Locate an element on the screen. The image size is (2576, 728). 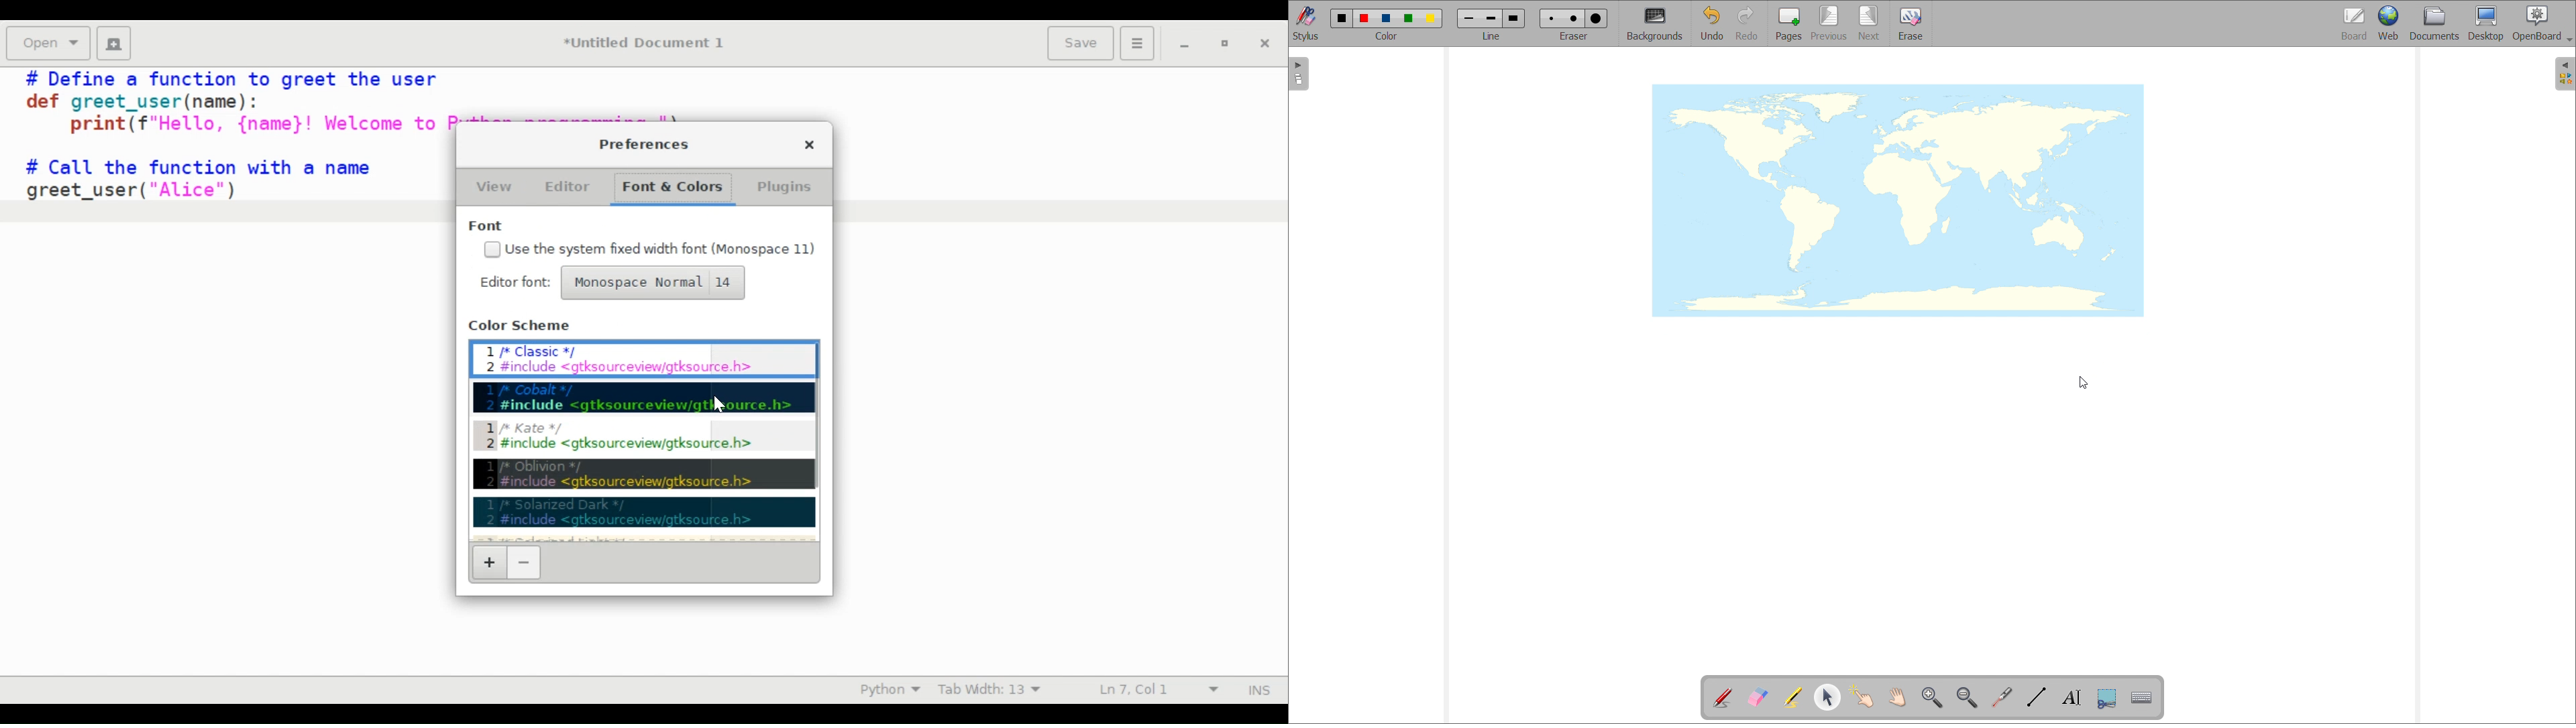
Save is located at coordinates (1082, 42).